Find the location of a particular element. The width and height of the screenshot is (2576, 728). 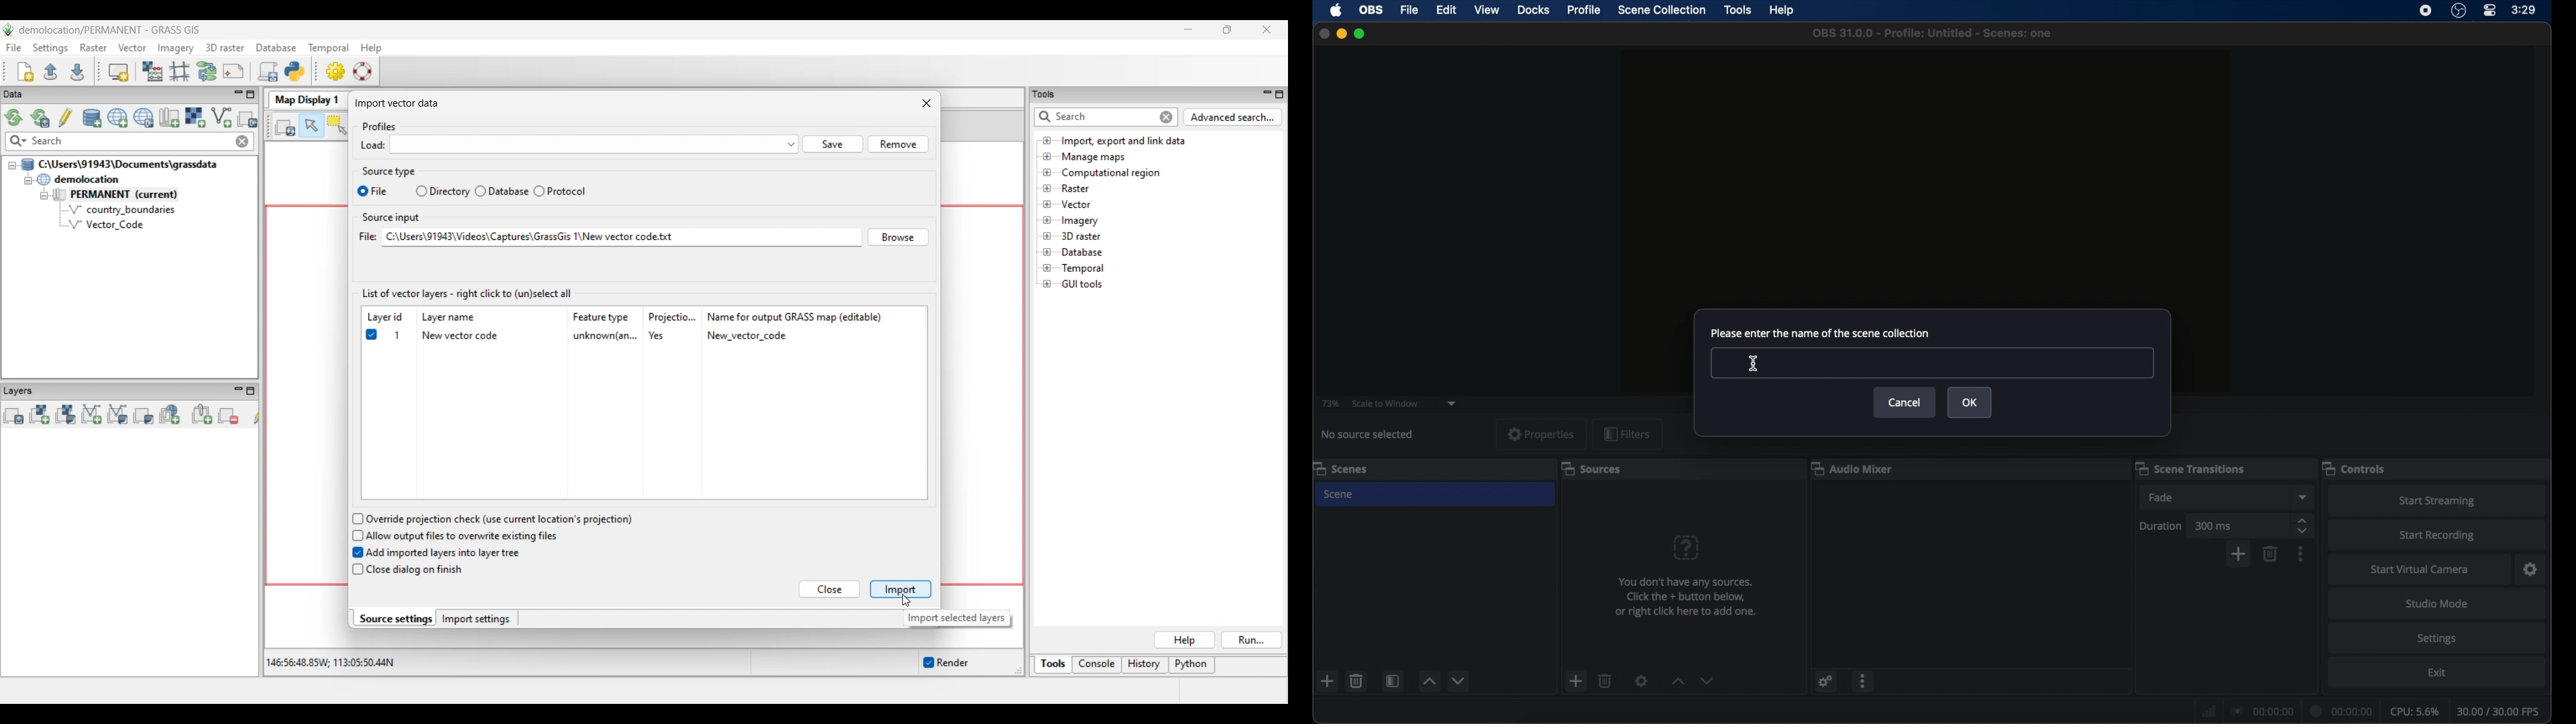

filters is located at coordinates (1627, 435).